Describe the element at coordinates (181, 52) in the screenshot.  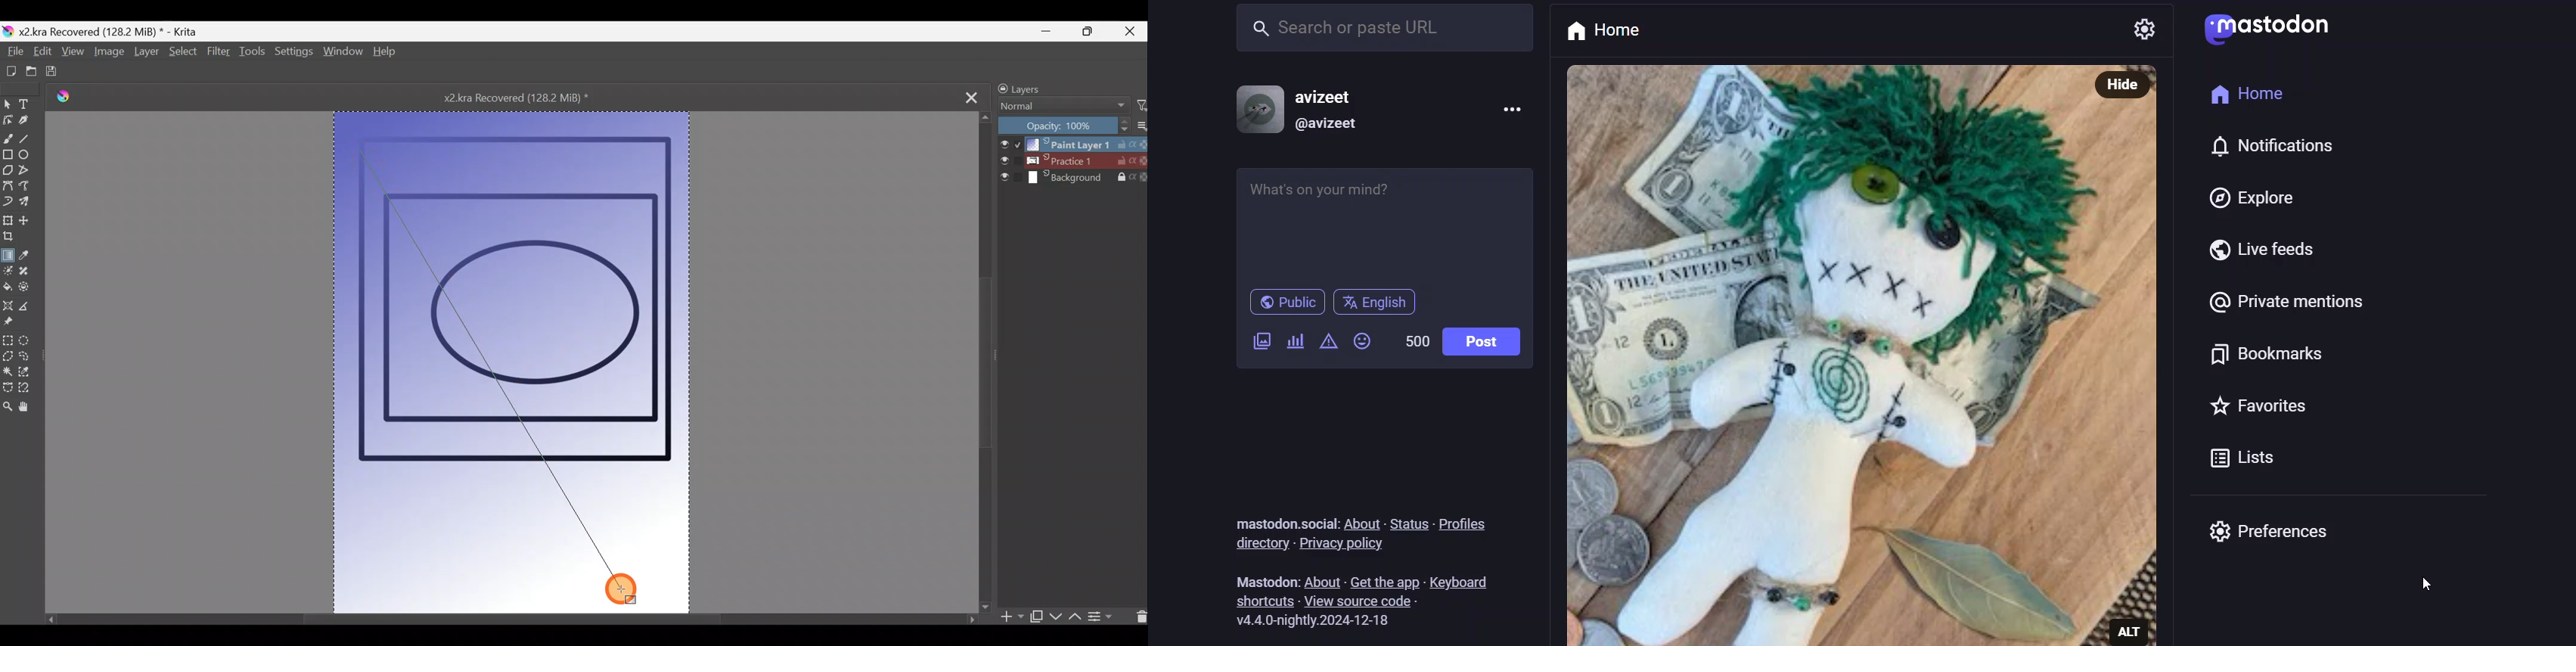
I see `Select` at that location.